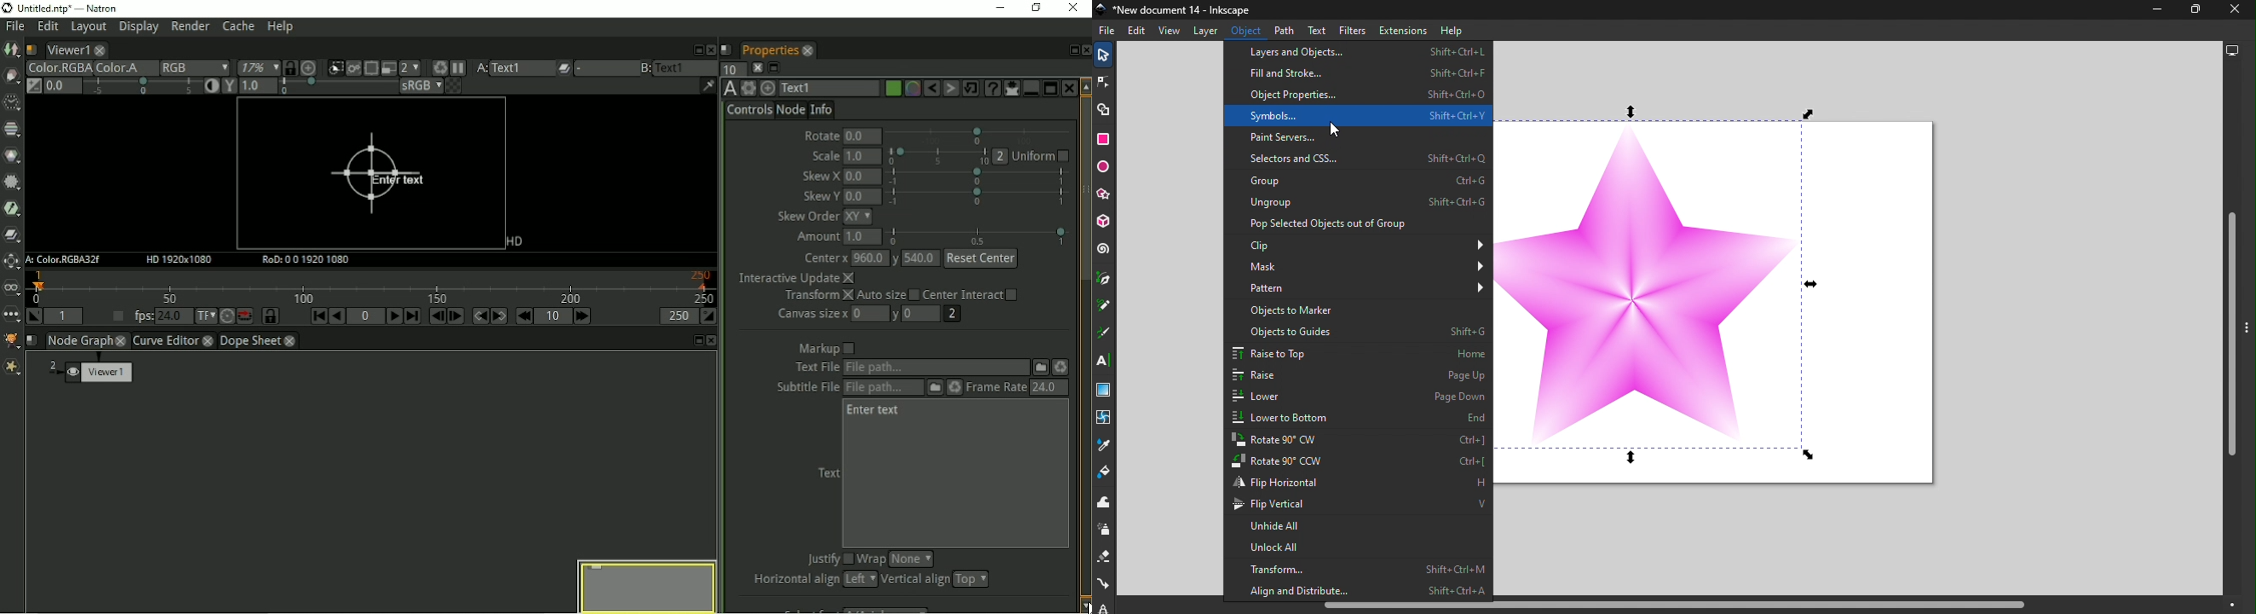  What do you see at coordinates (1359, 223) in the screenshot?
I see `Pop Select objects out of Group` at bounding box center [1359, 223].